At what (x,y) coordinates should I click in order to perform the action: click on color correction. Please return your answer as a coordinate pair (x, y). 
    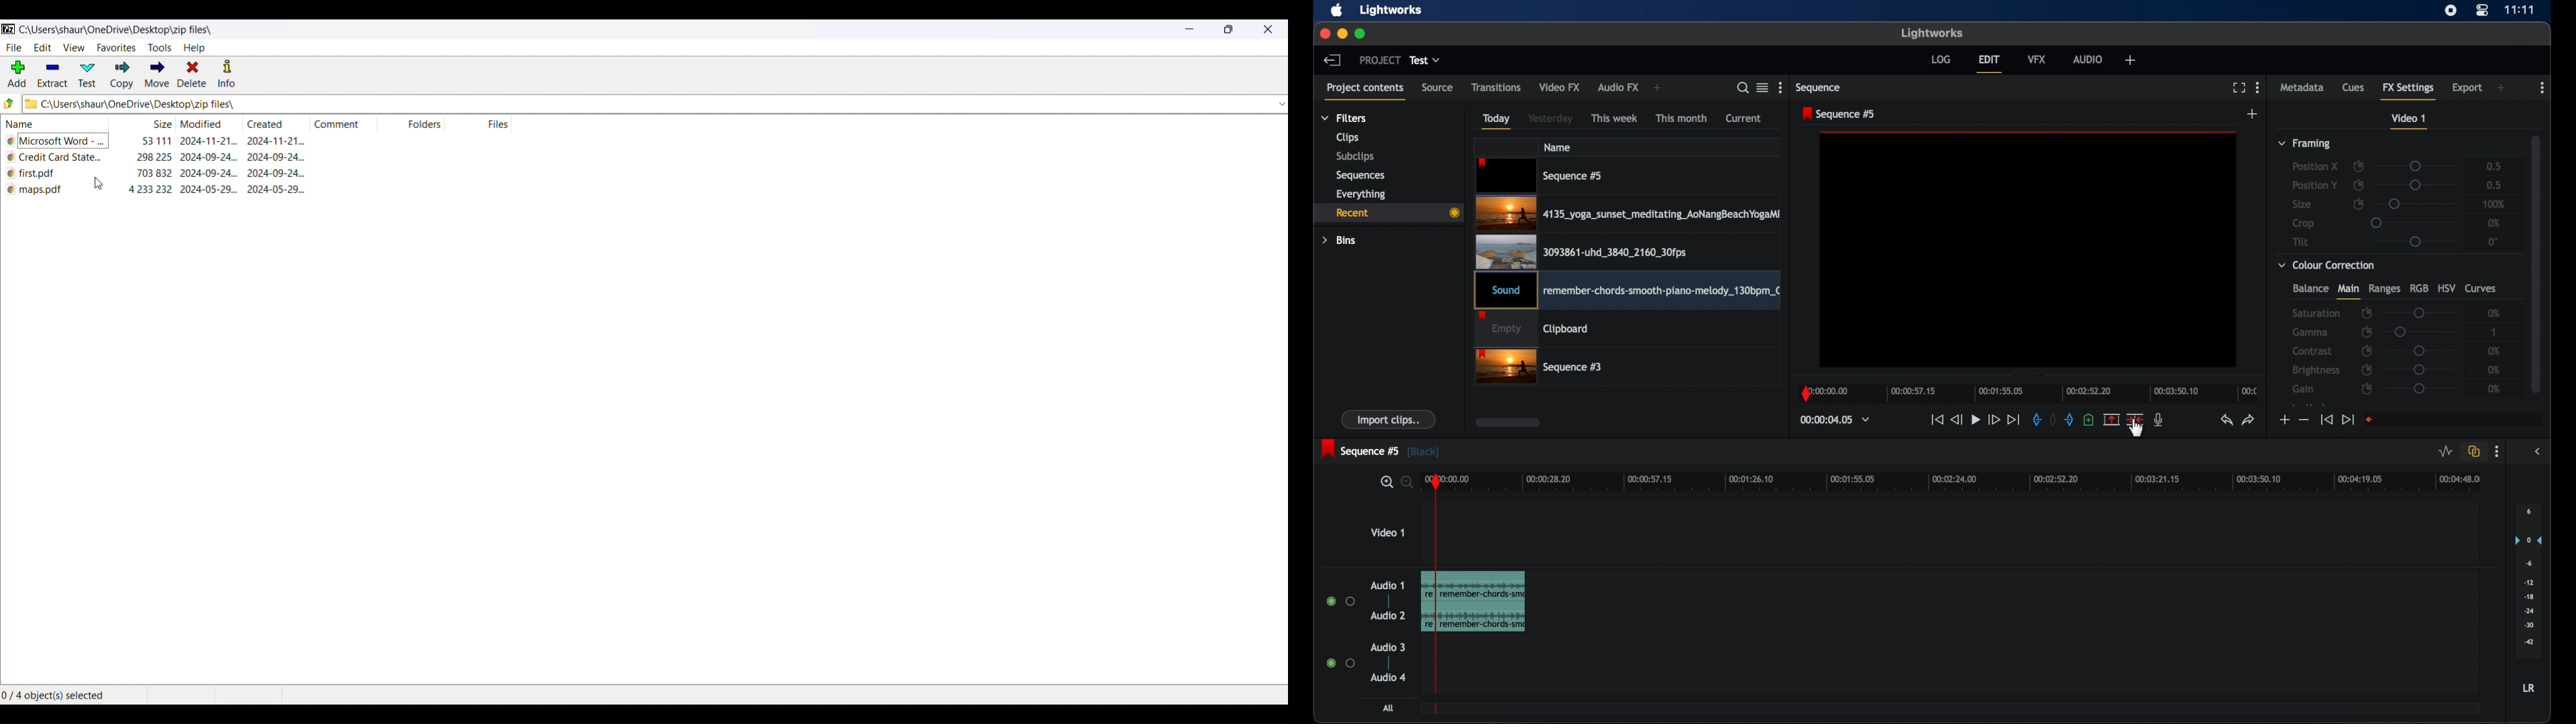
    Looking at the image, I should click on (2327, 265).